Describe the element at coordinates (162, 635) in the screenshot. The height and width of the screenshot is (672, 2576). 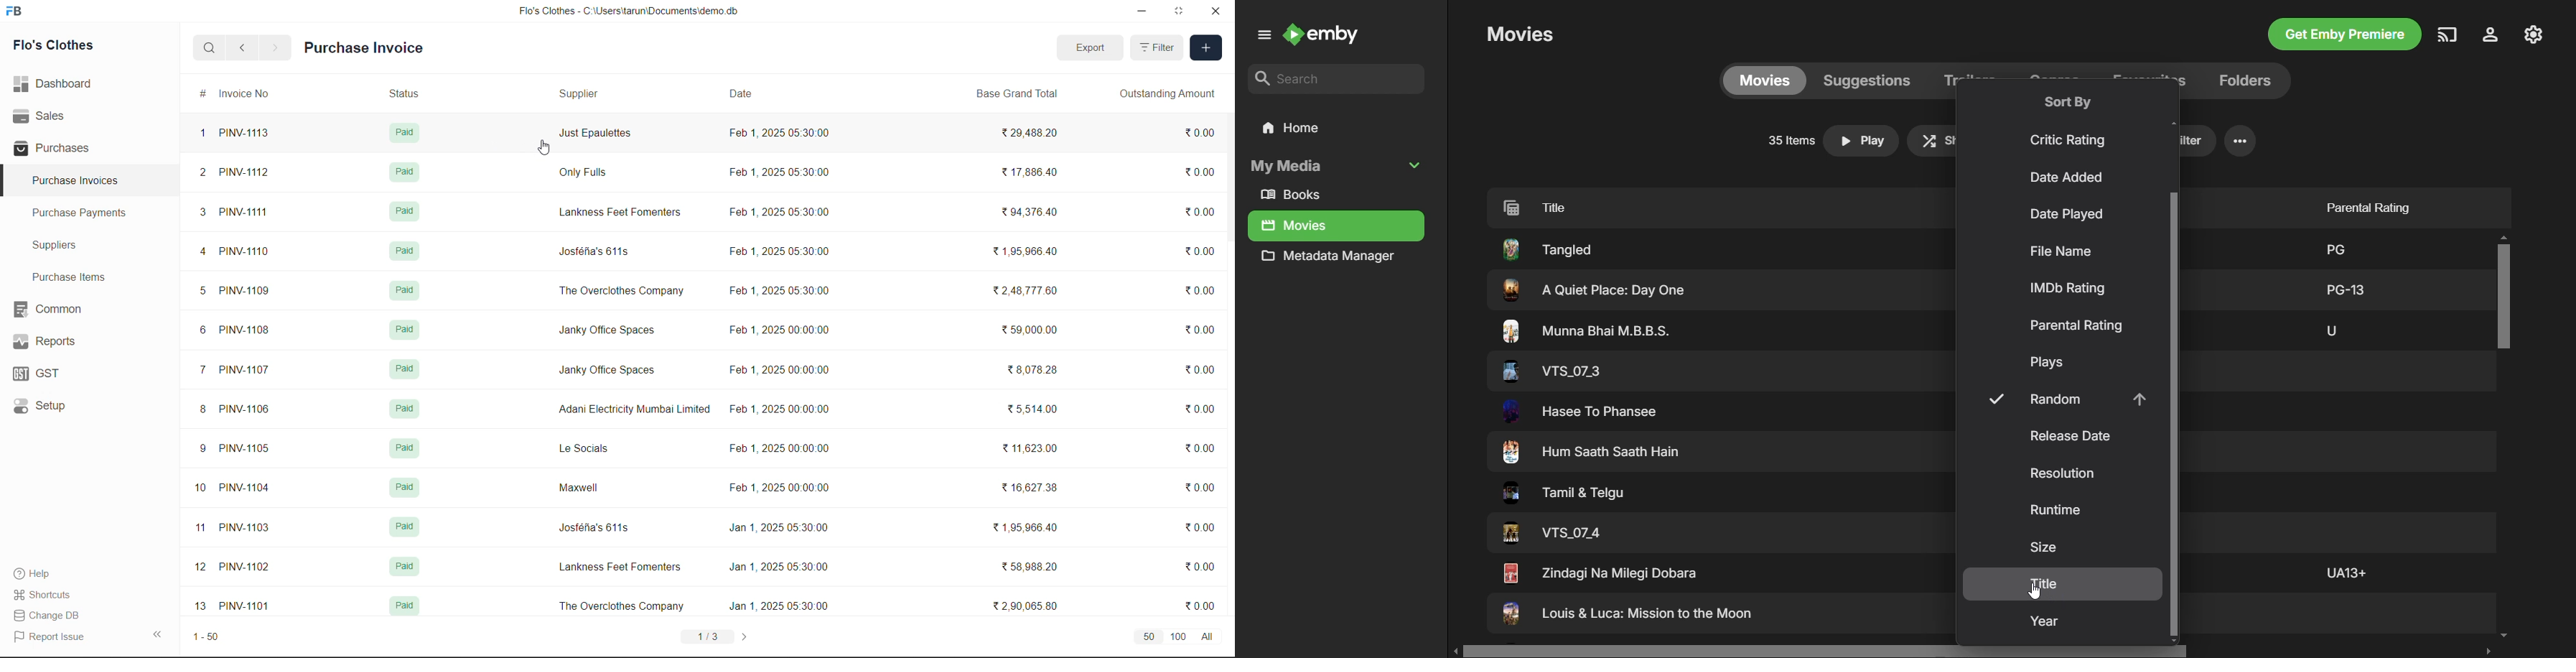
I see `collapse` at that location.